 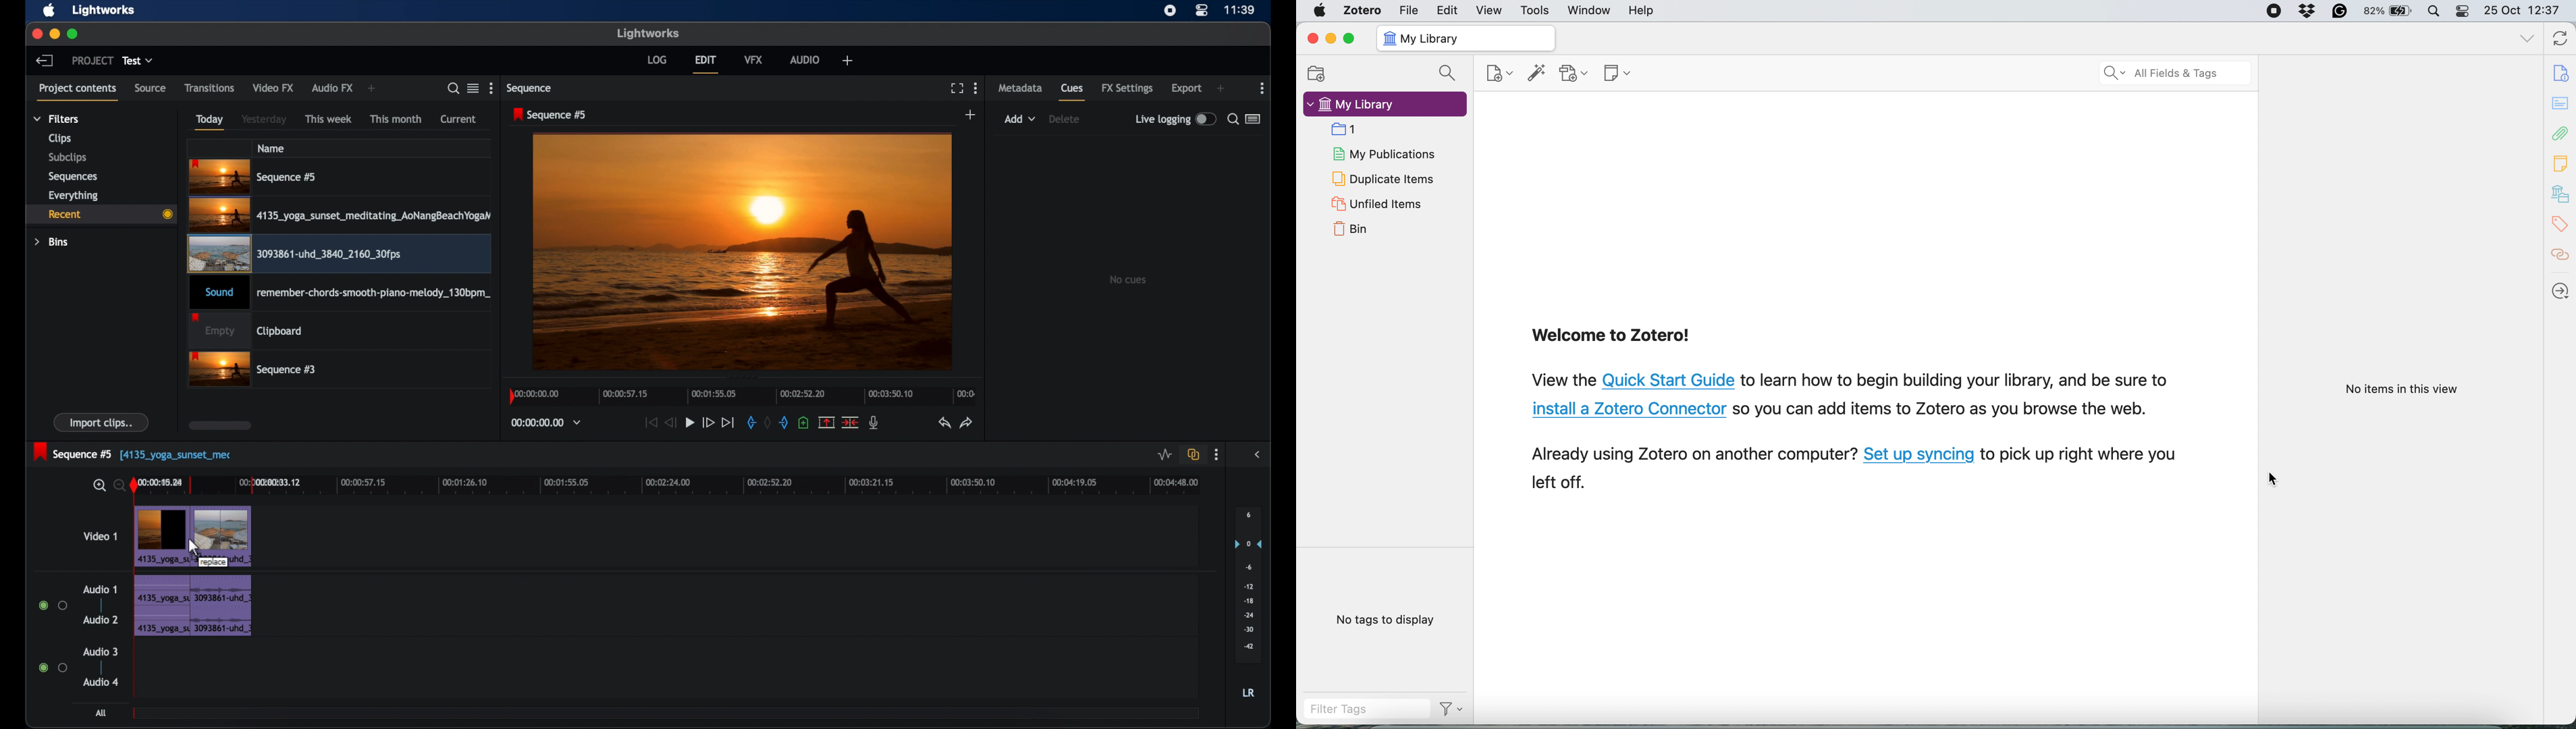 I want to click on scroll box, so click(x=219, y=425).